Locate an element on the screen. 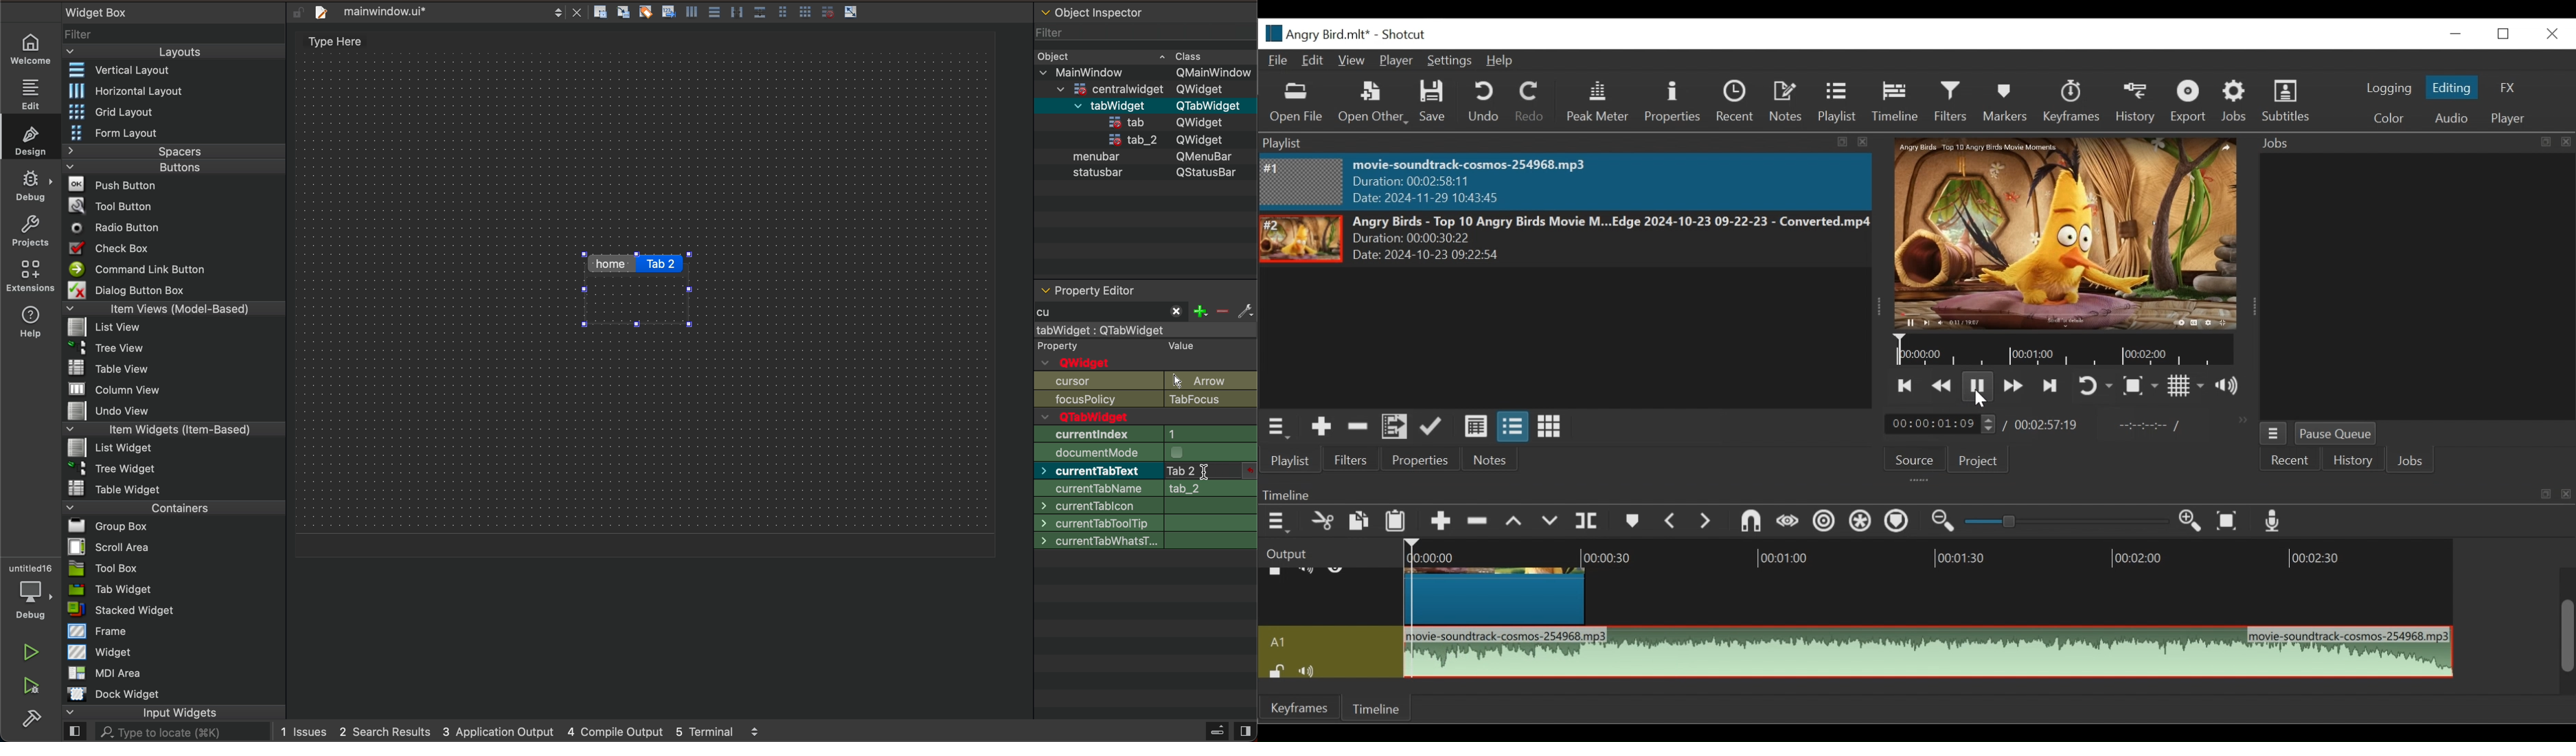 The height and width of the screenshot is (756, 2576). movie-soundtrack-cosmos-254968.mp3
Duration: 00:02:58:11
Date: 2024-11-29 10:43:45 is located at coordinates (1500, 182).